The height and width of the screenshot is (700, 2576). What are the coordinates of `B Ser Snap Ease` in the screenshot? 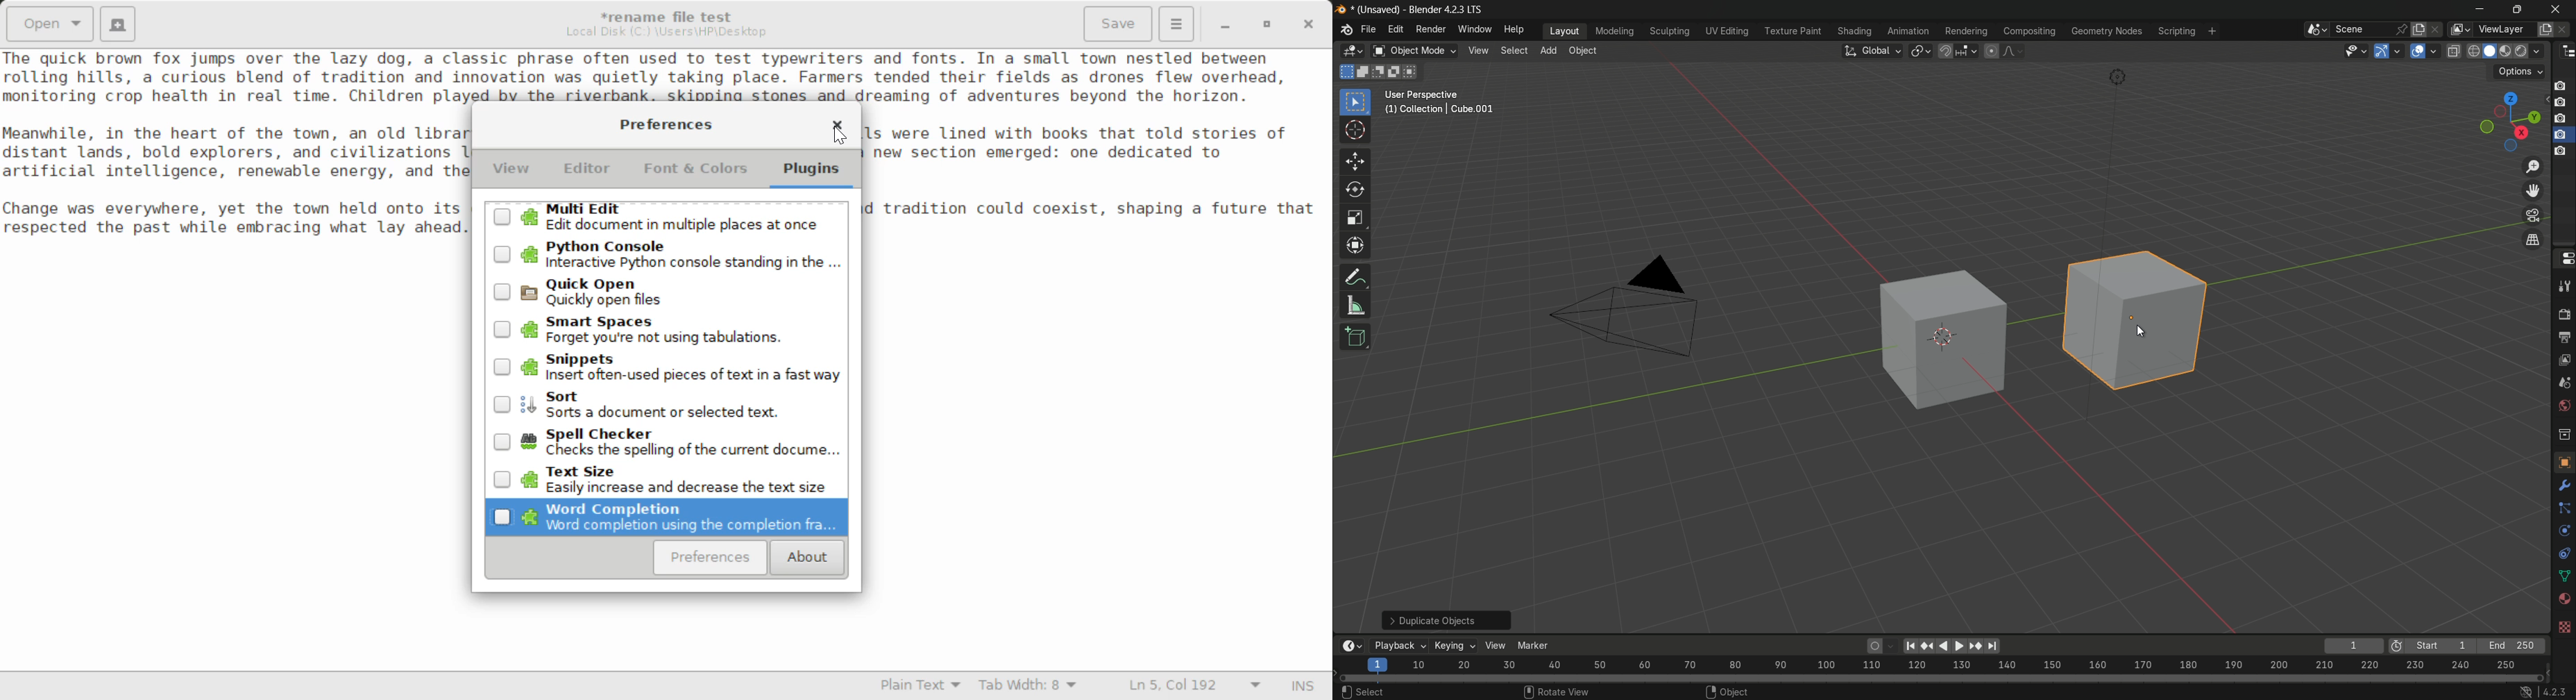 It's located at (1661, 691).